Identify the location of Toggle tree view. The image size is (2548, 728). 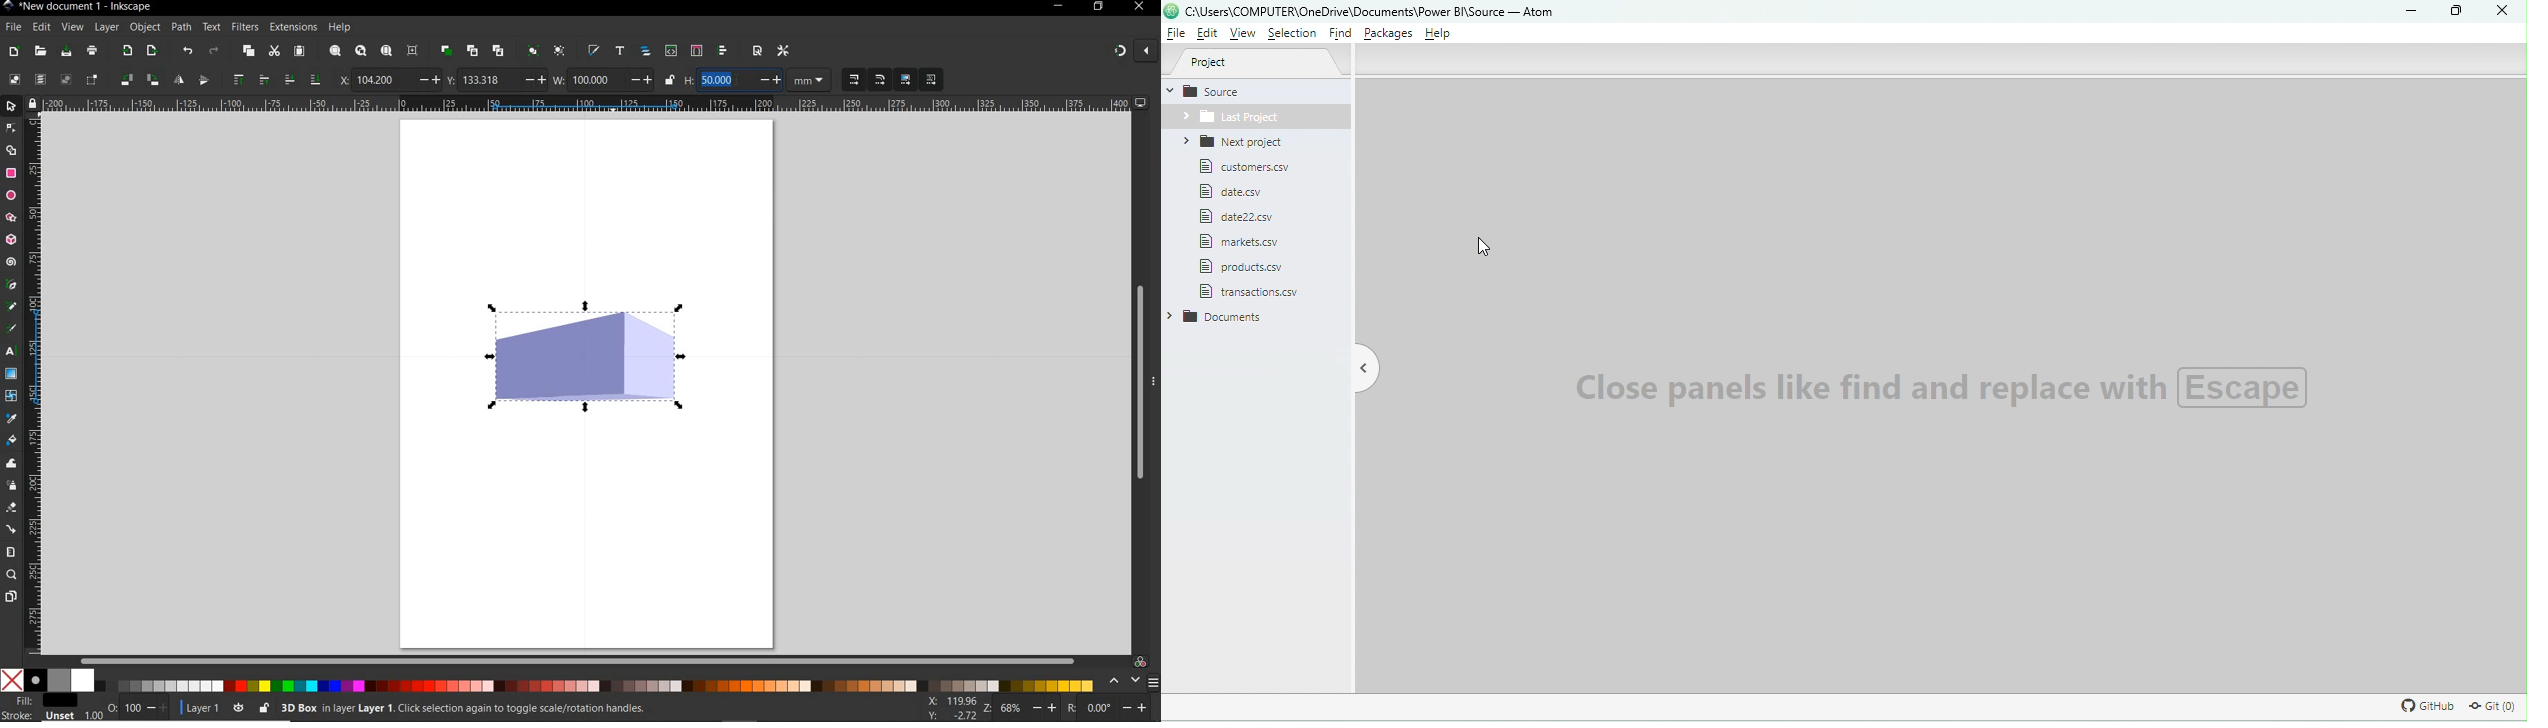
(1363, 366).